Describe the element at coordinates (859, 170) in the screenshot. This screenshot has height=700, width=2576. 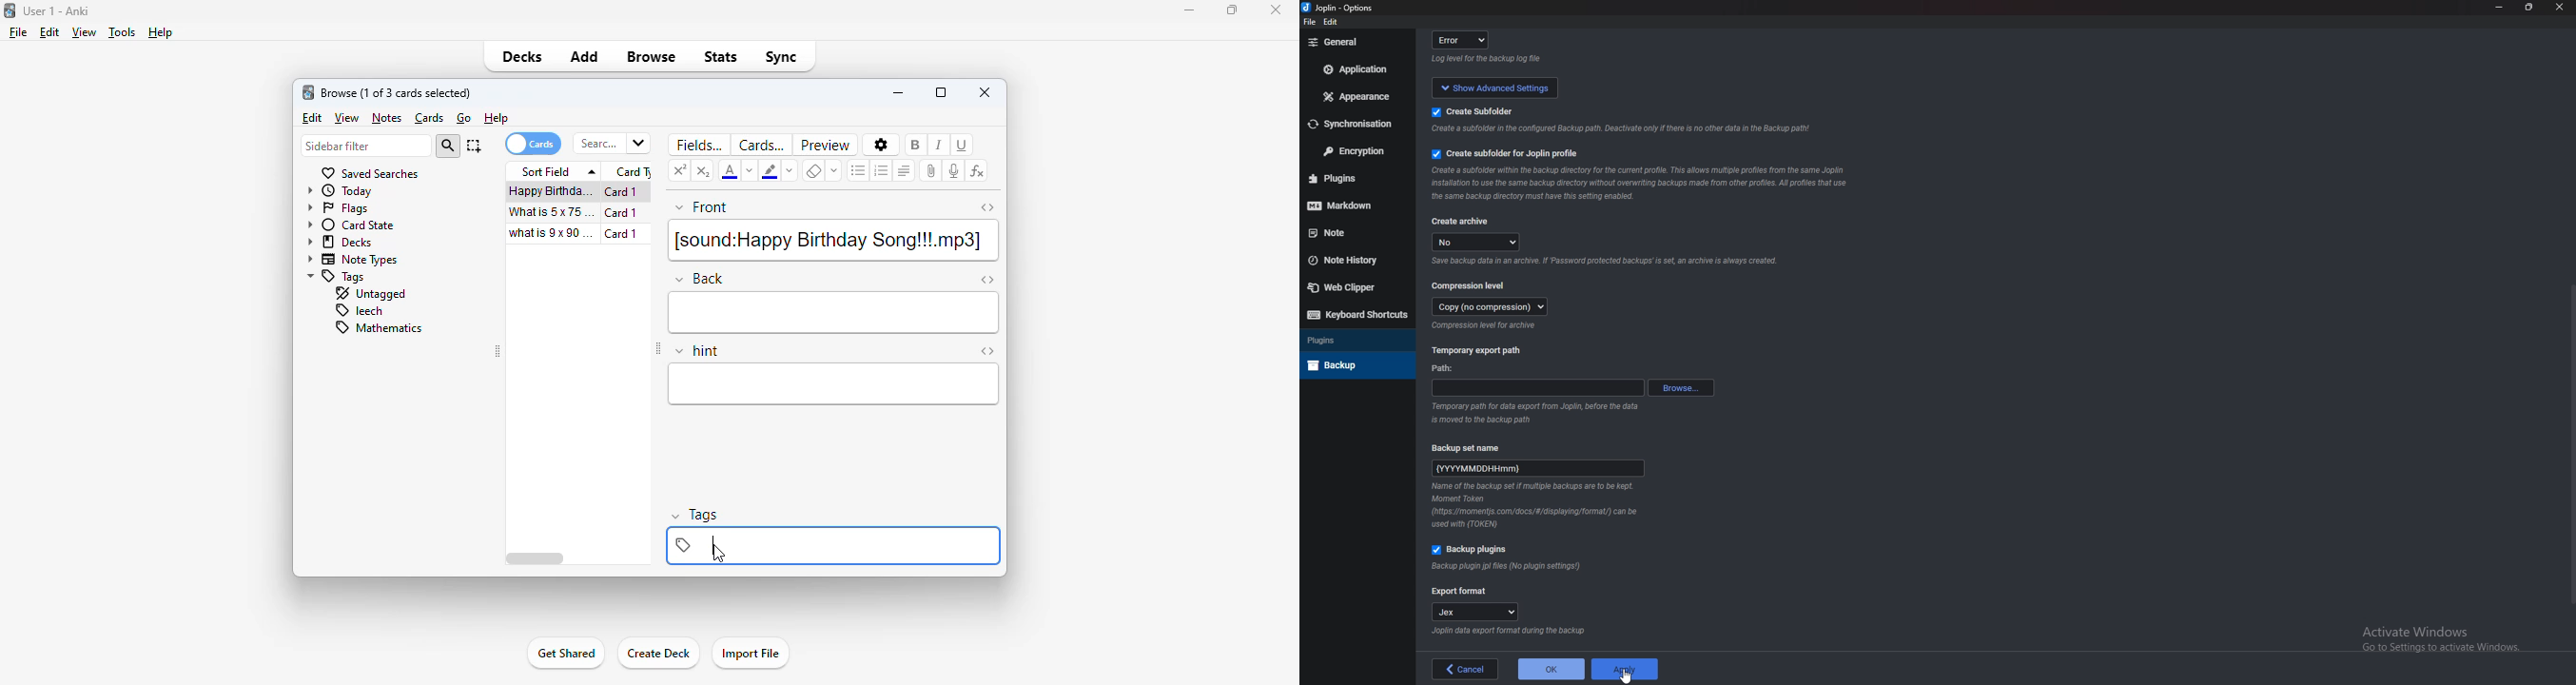
I see `unordered list` at that location.